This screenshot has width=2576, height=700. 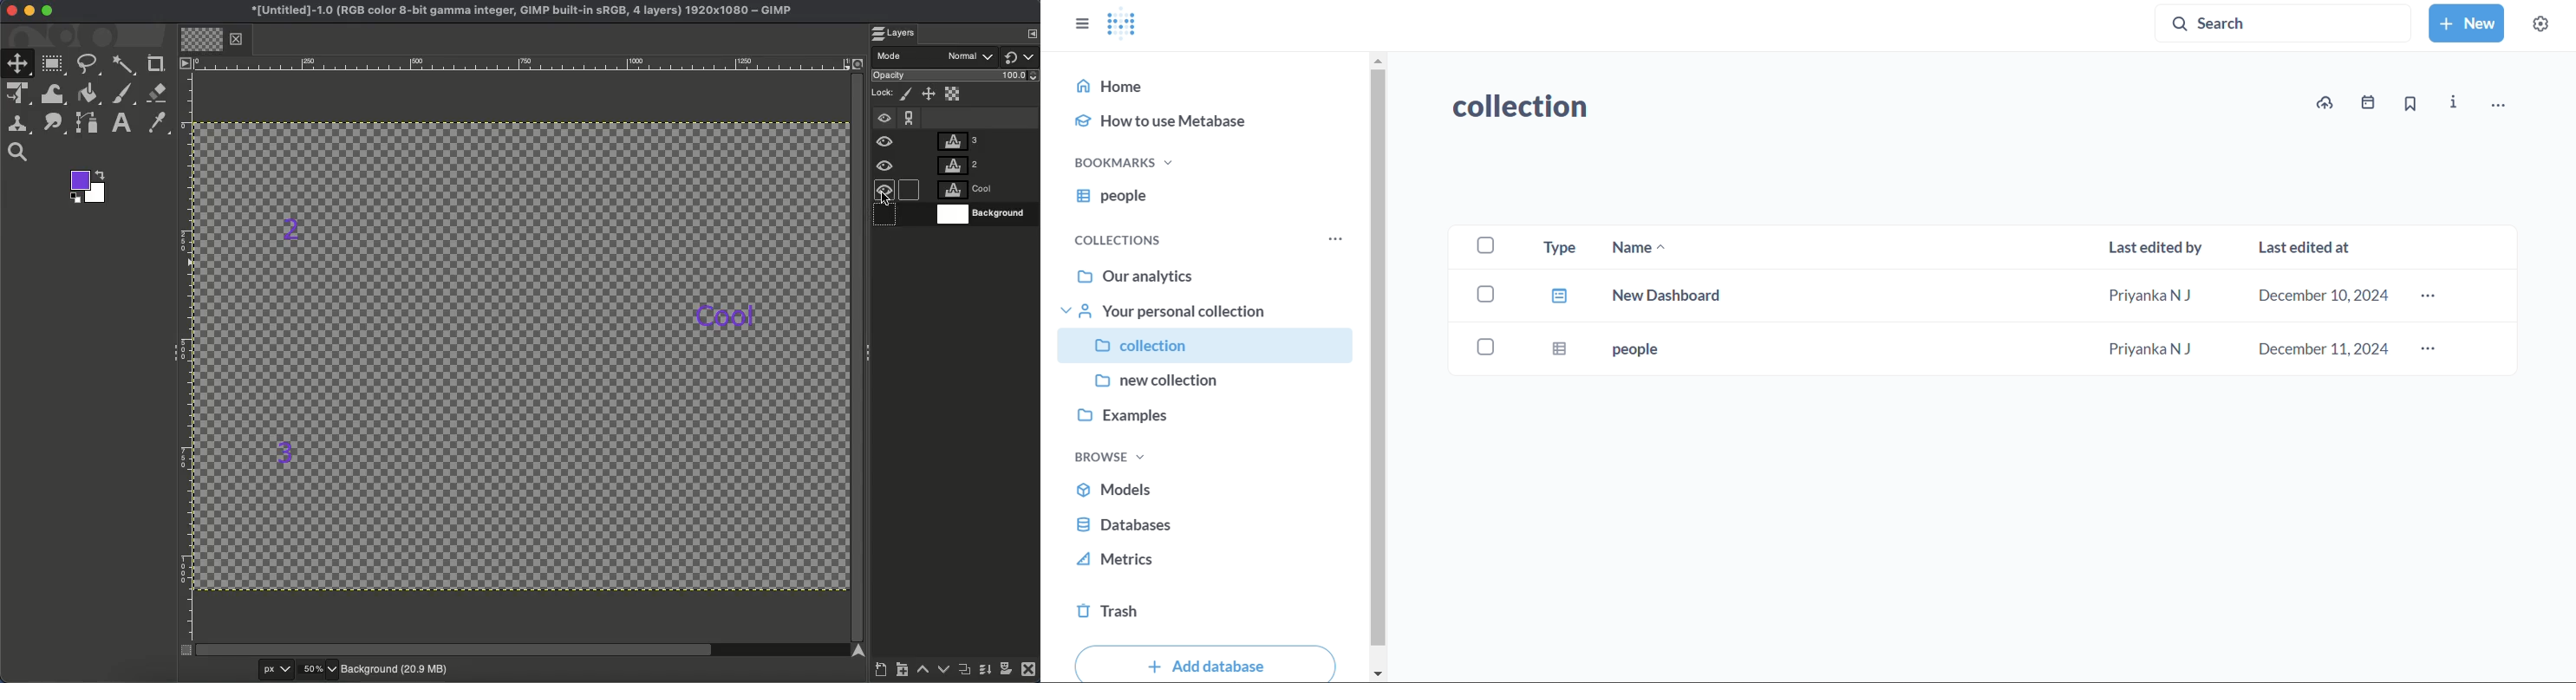 What do you see at coordinates (2430, 351) in the screenshot?
I see `more` at bounding box center [2430, 351].